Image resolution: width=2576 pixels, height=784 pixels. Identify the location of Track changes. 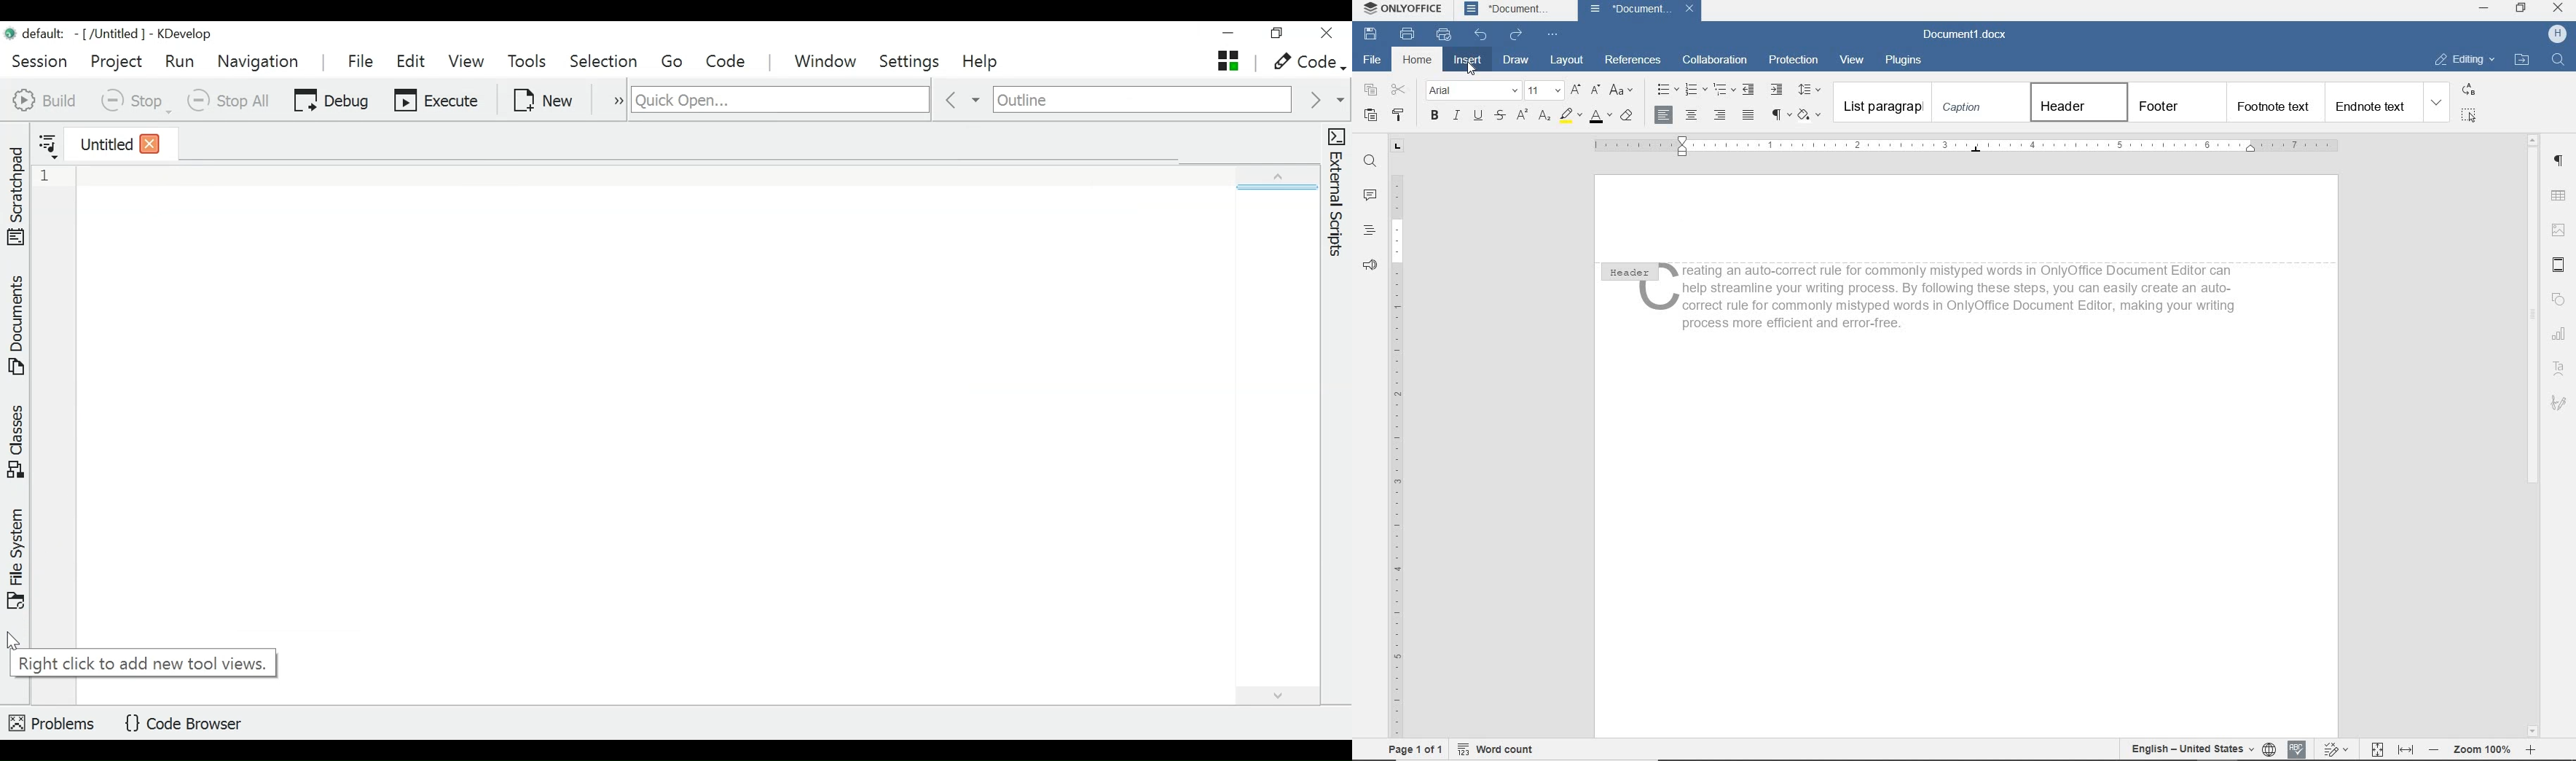
(2335, 749).